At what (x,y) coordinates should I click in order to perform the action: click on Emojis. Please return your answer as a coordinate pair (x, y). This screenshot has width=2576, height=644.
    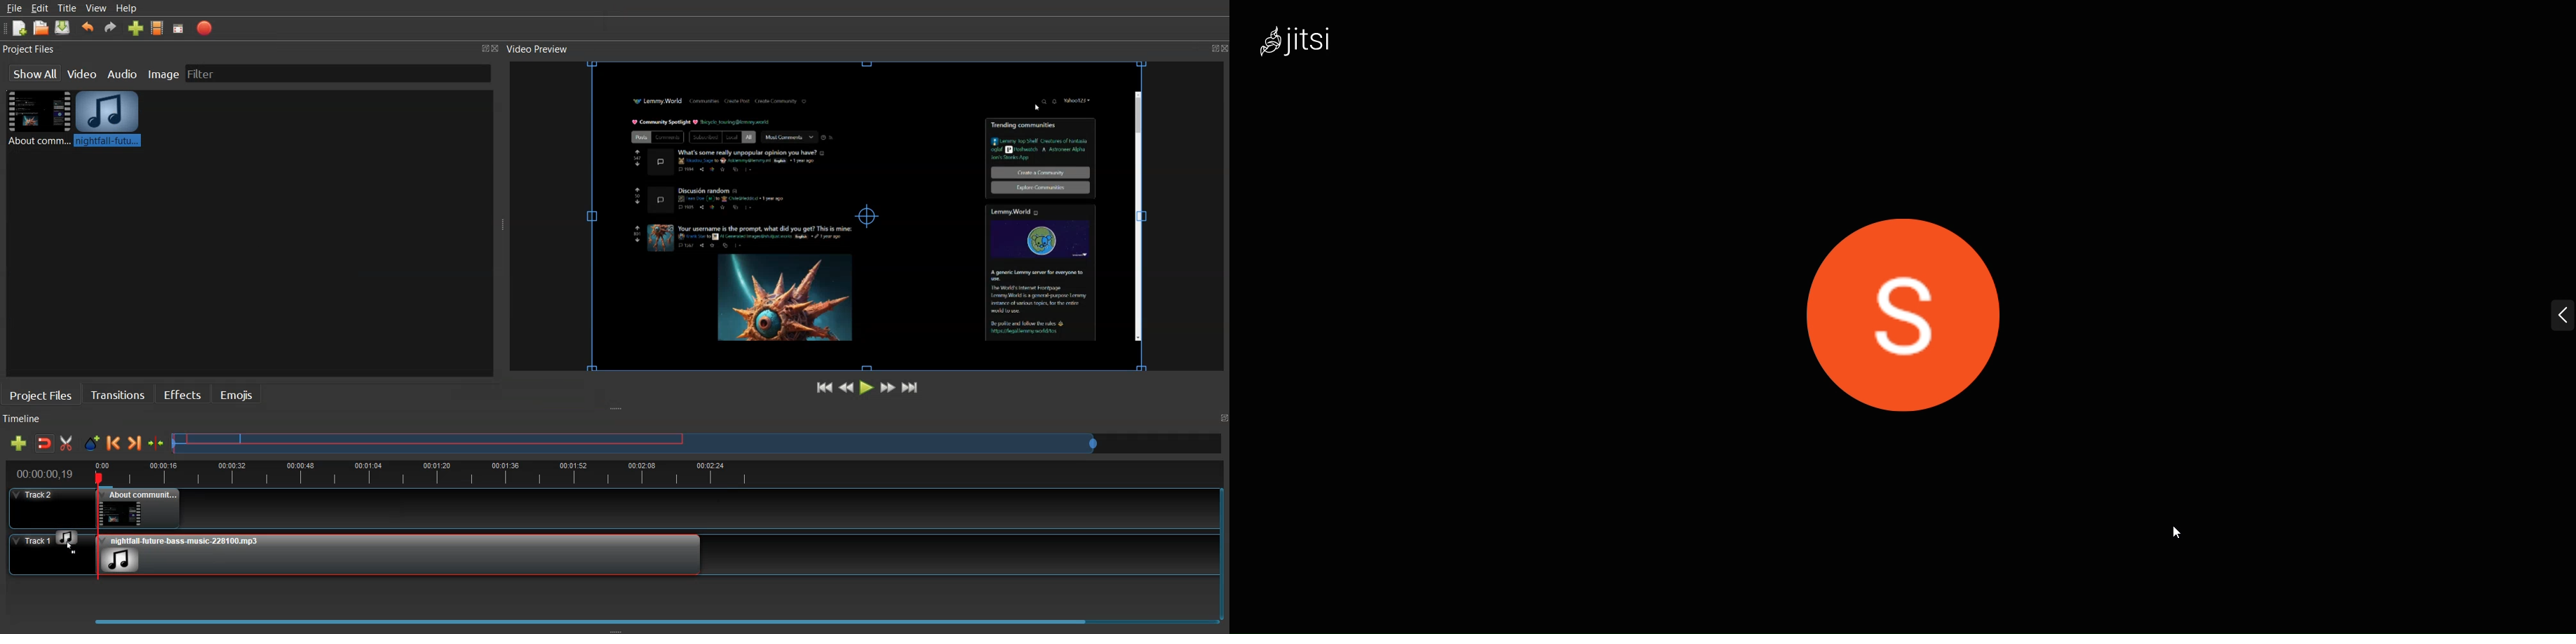
    Looking at the image, I should click on (238, 394).